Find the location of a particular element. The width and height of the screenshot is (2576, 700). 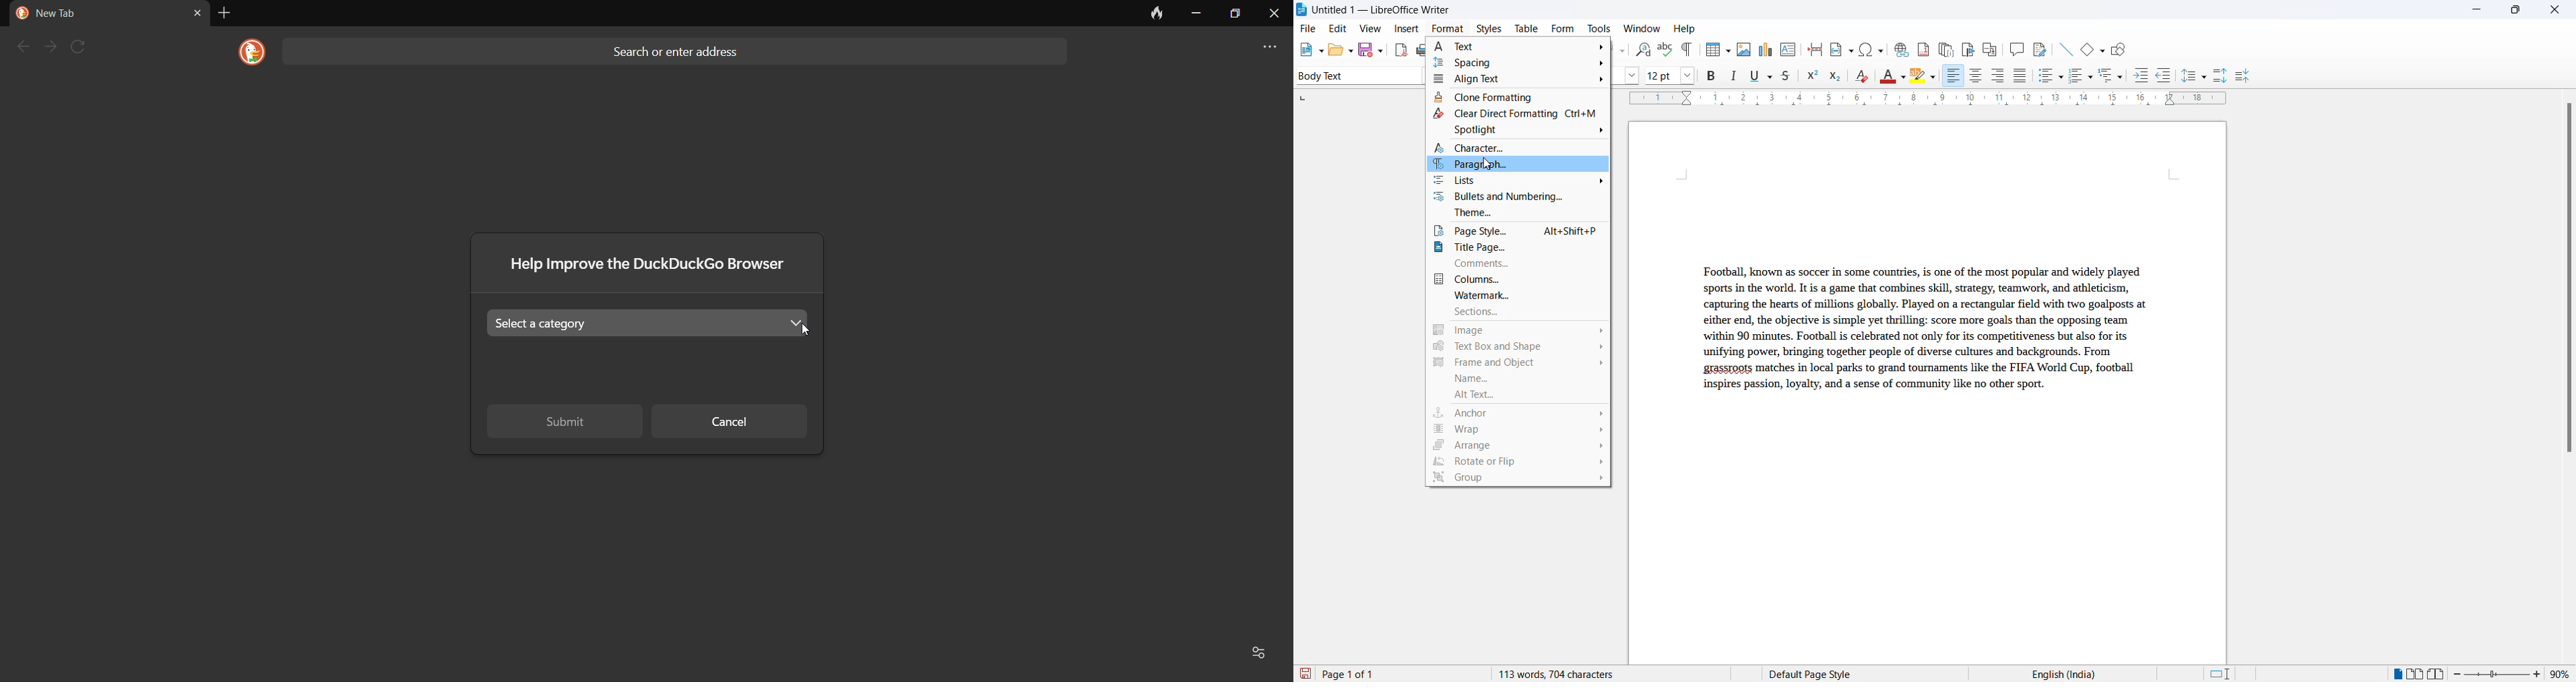

wrap is located at coordinates (1519, 430).